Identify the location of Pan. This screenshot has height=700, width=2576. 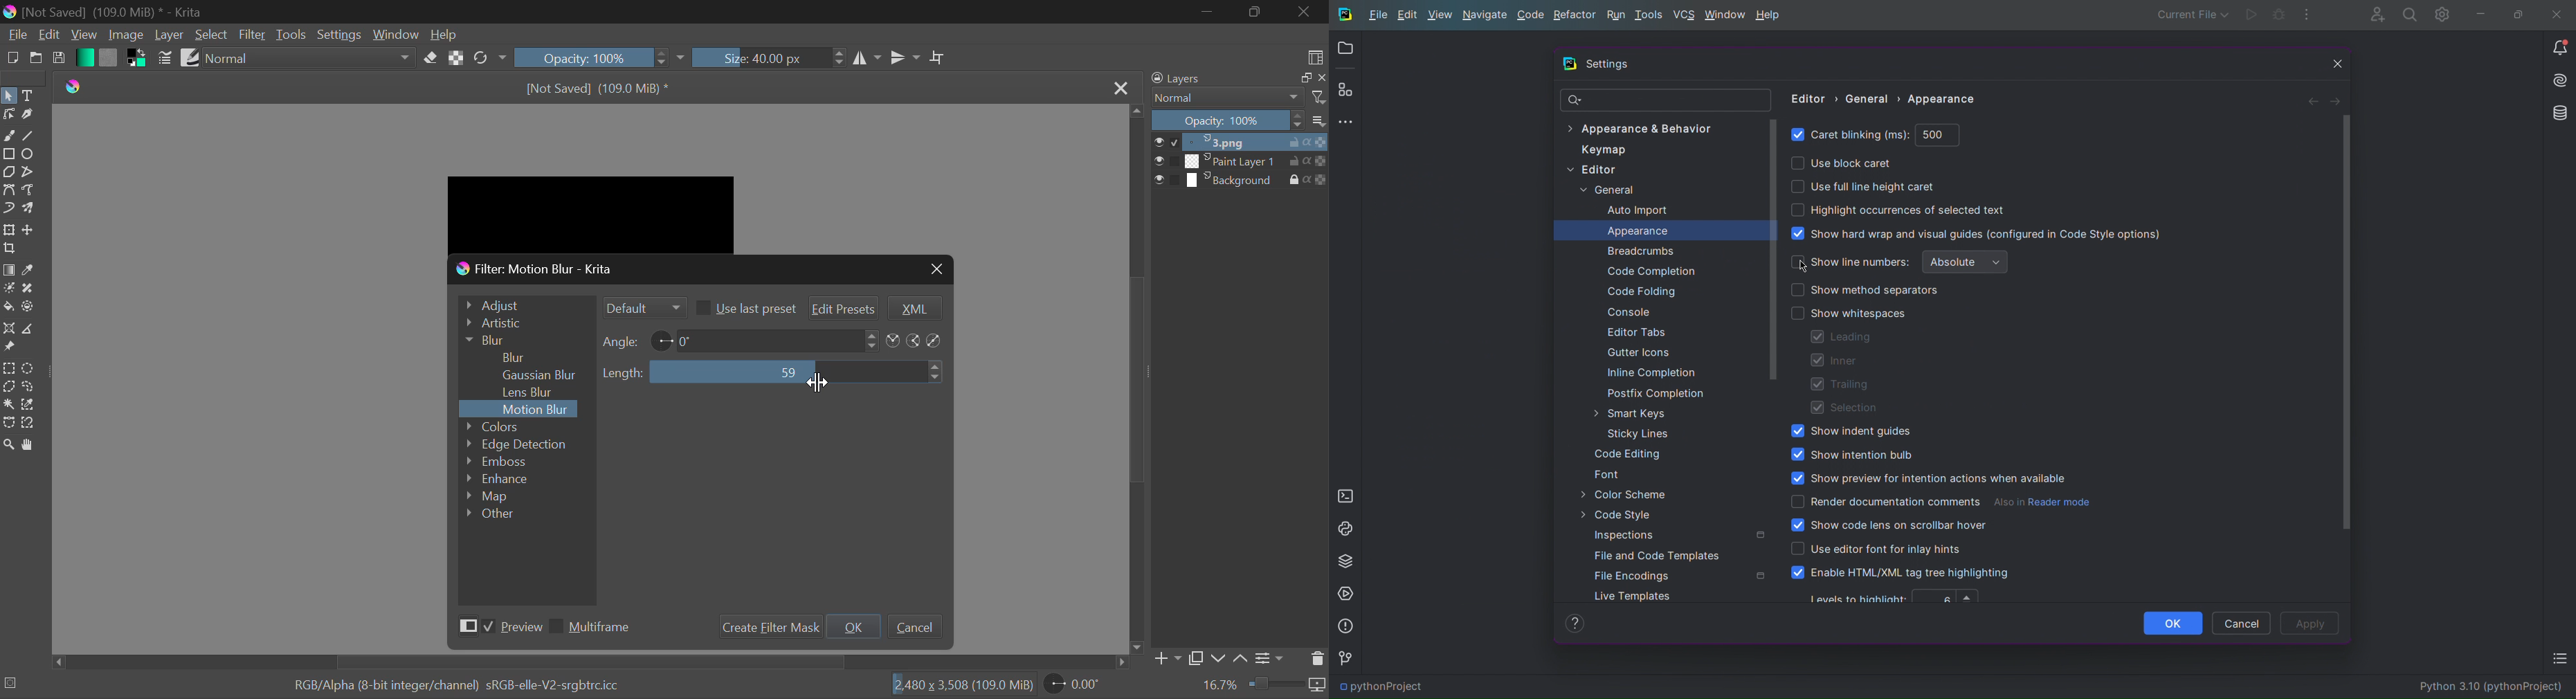
(33, 445).